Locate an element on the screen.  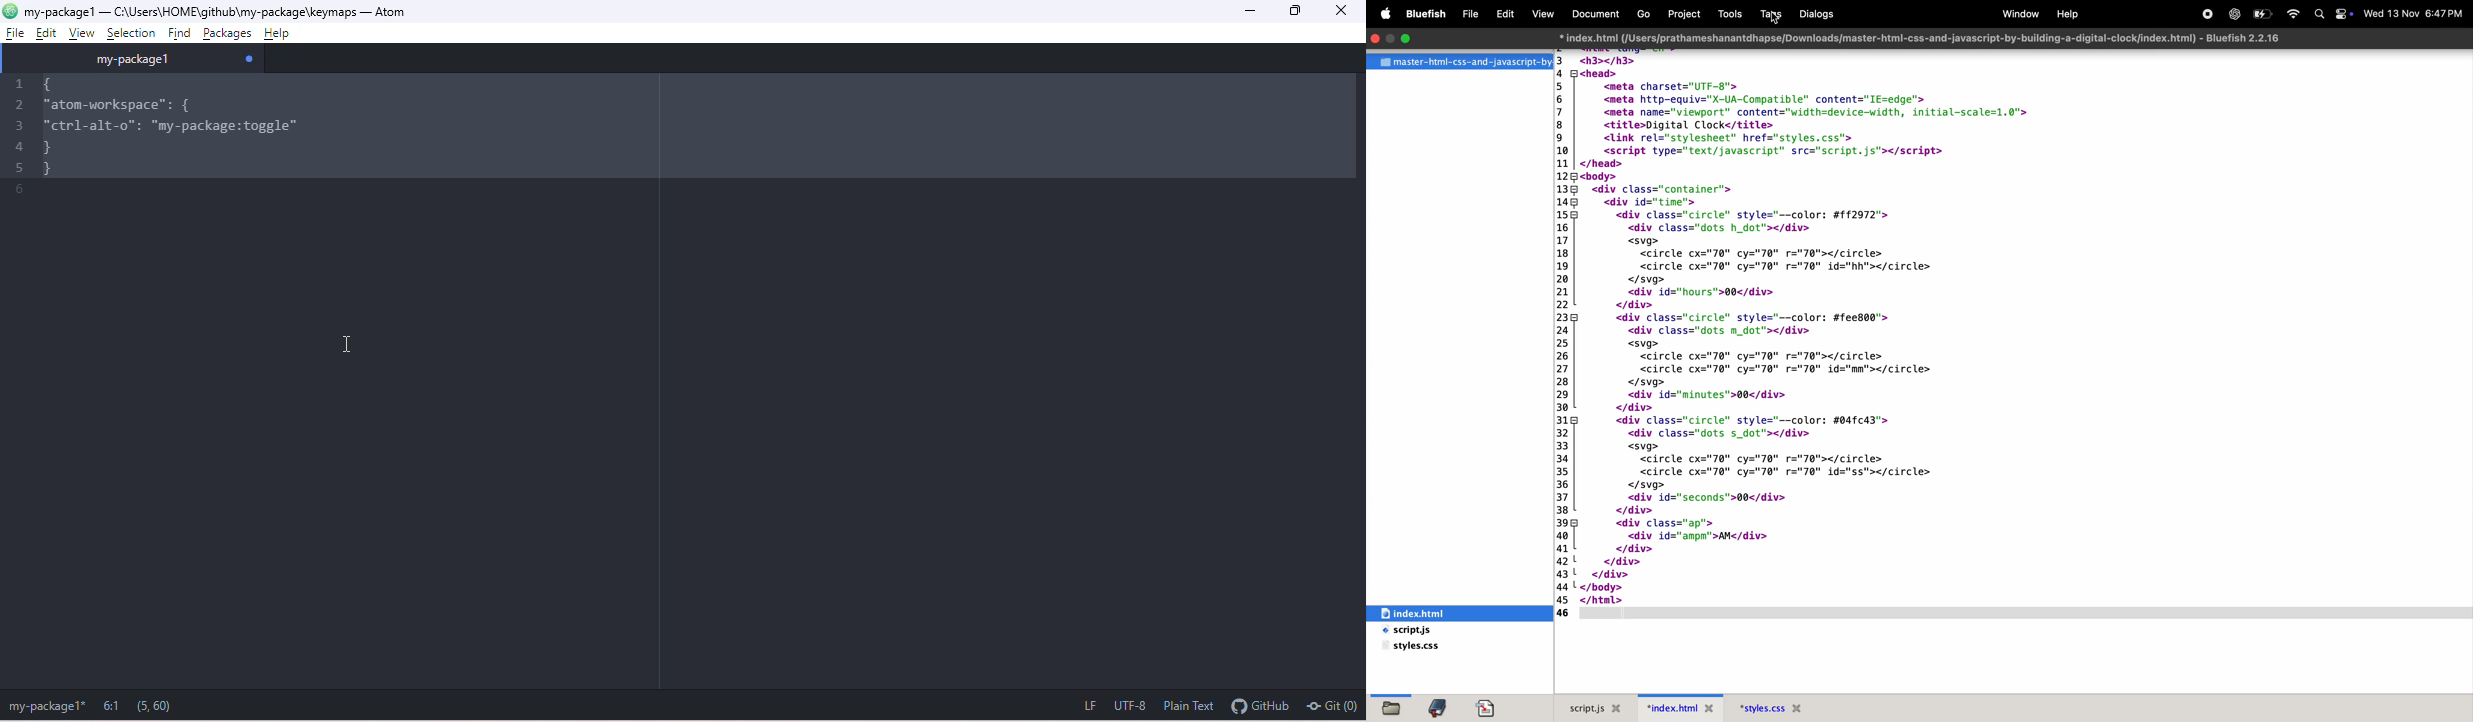
View is located at coordinates (1543, 14).